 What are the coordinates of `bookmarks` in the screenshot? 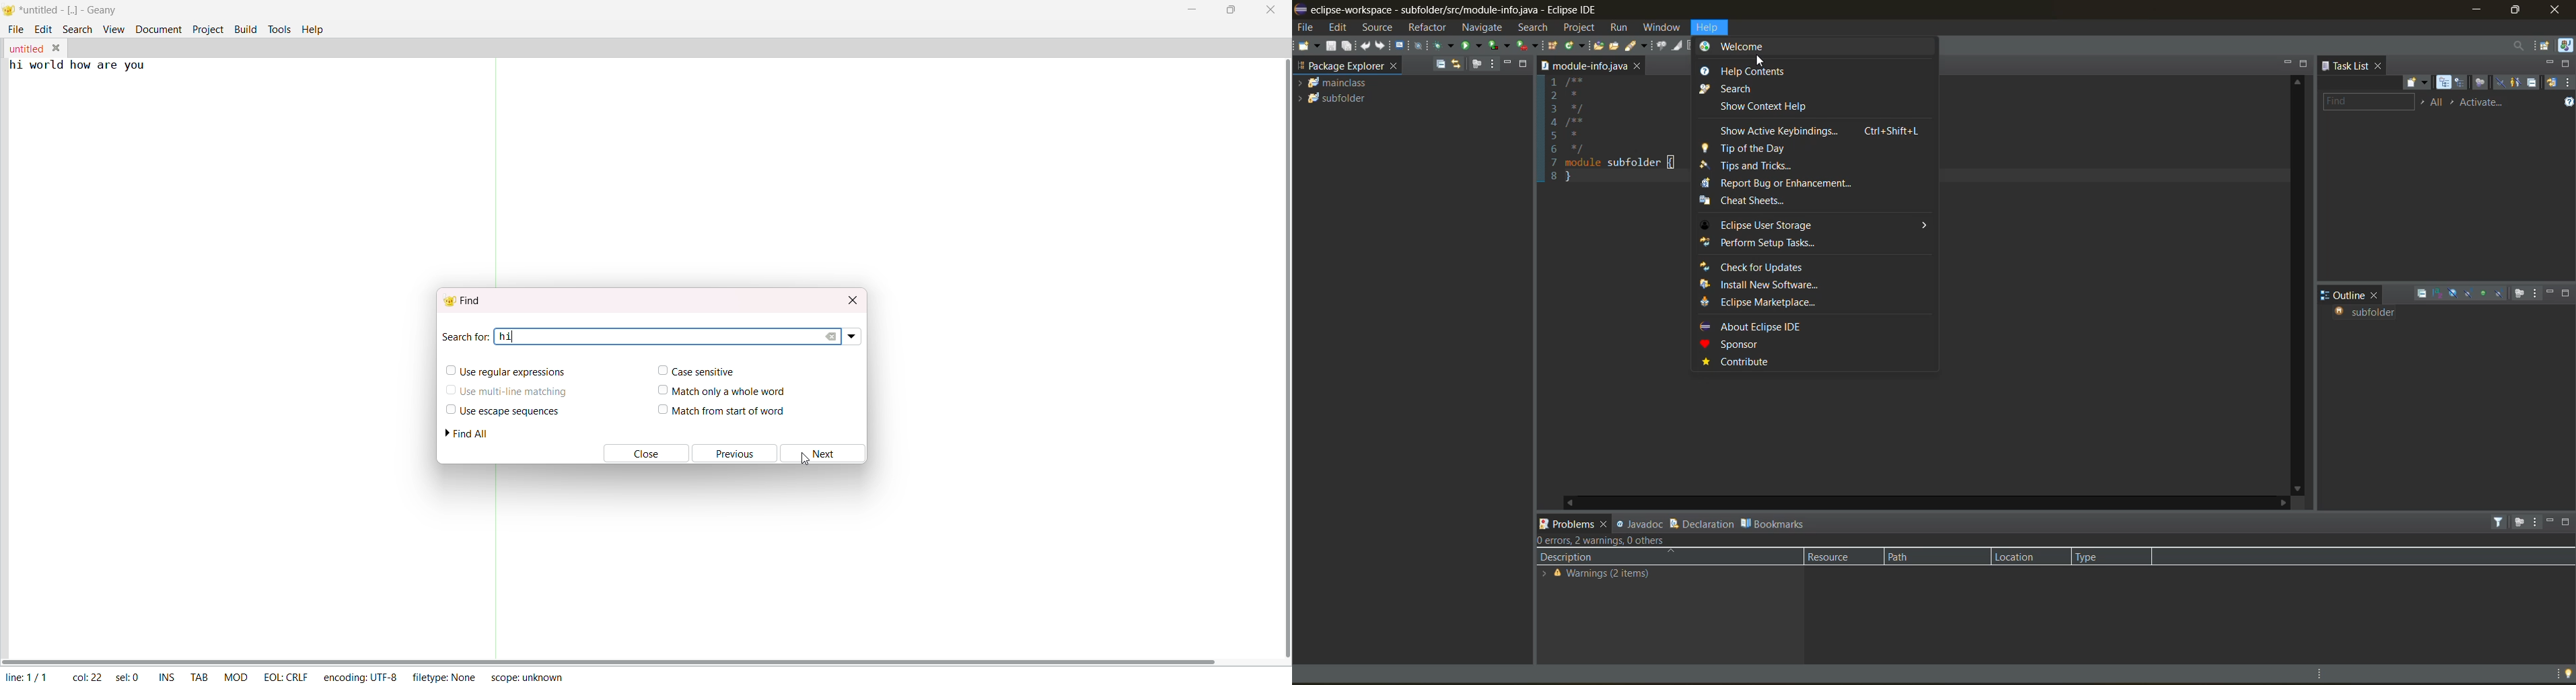 It's located at (1776, 523).